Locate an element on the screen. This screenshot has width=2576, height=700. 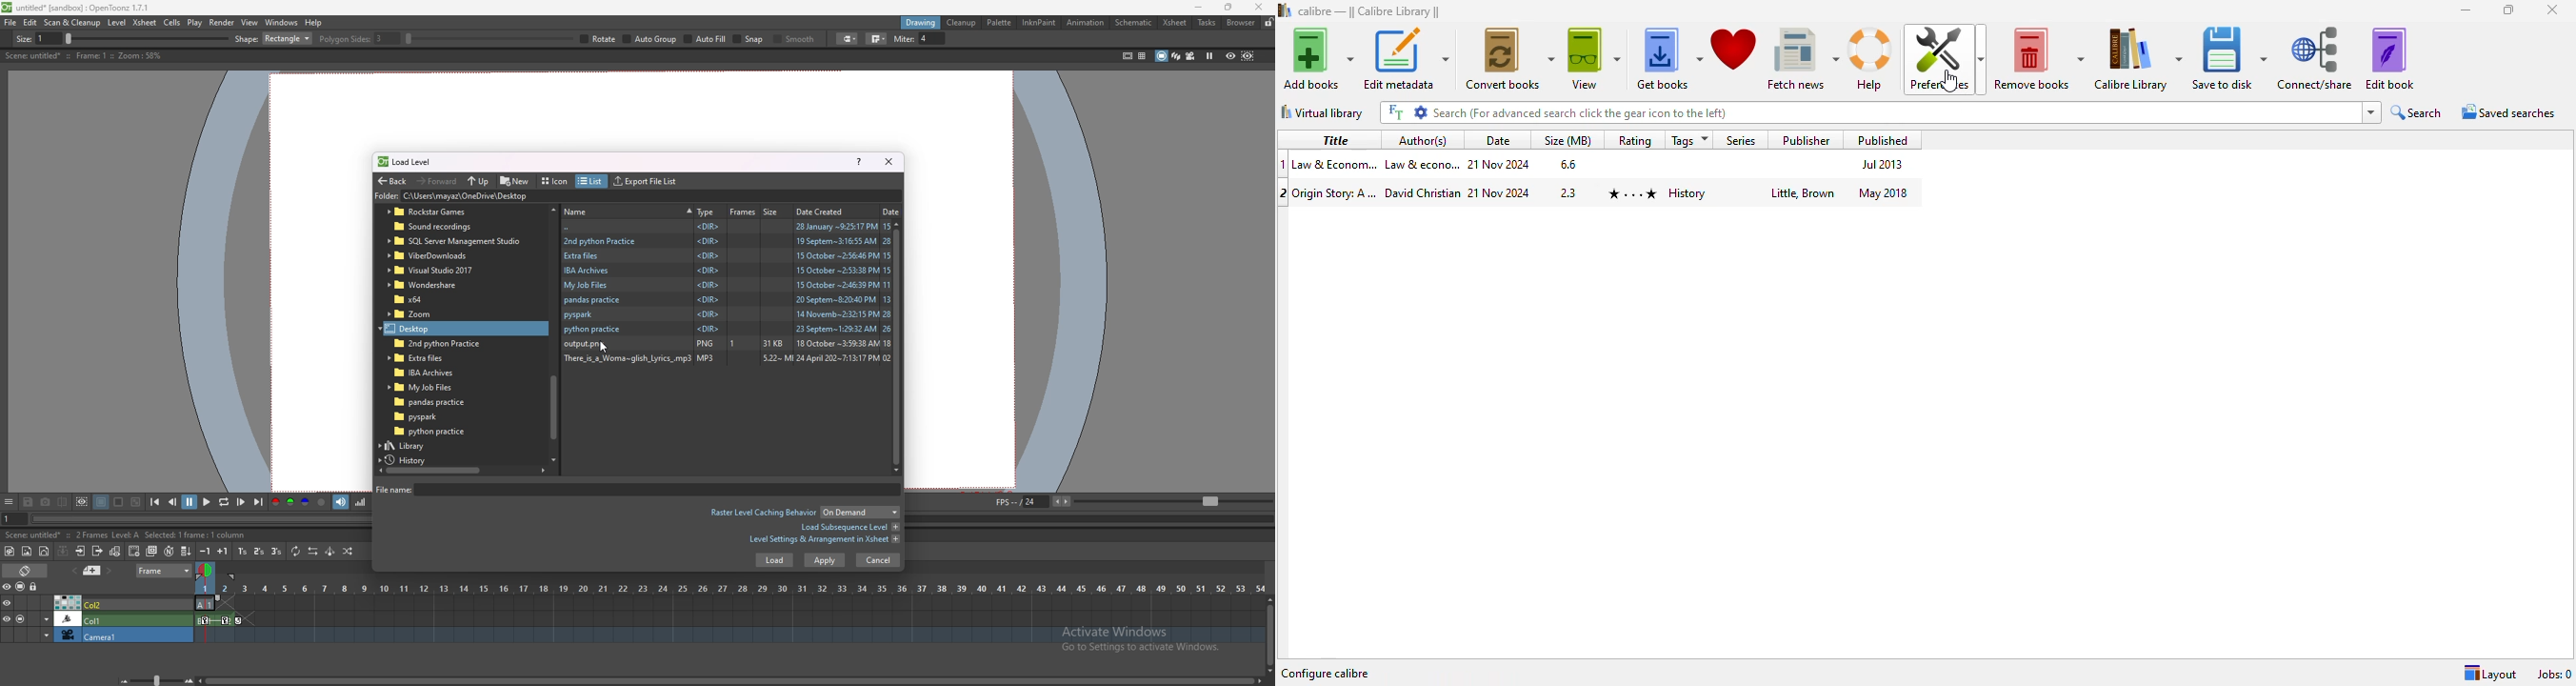
folder is located at coordinates (728, 314).